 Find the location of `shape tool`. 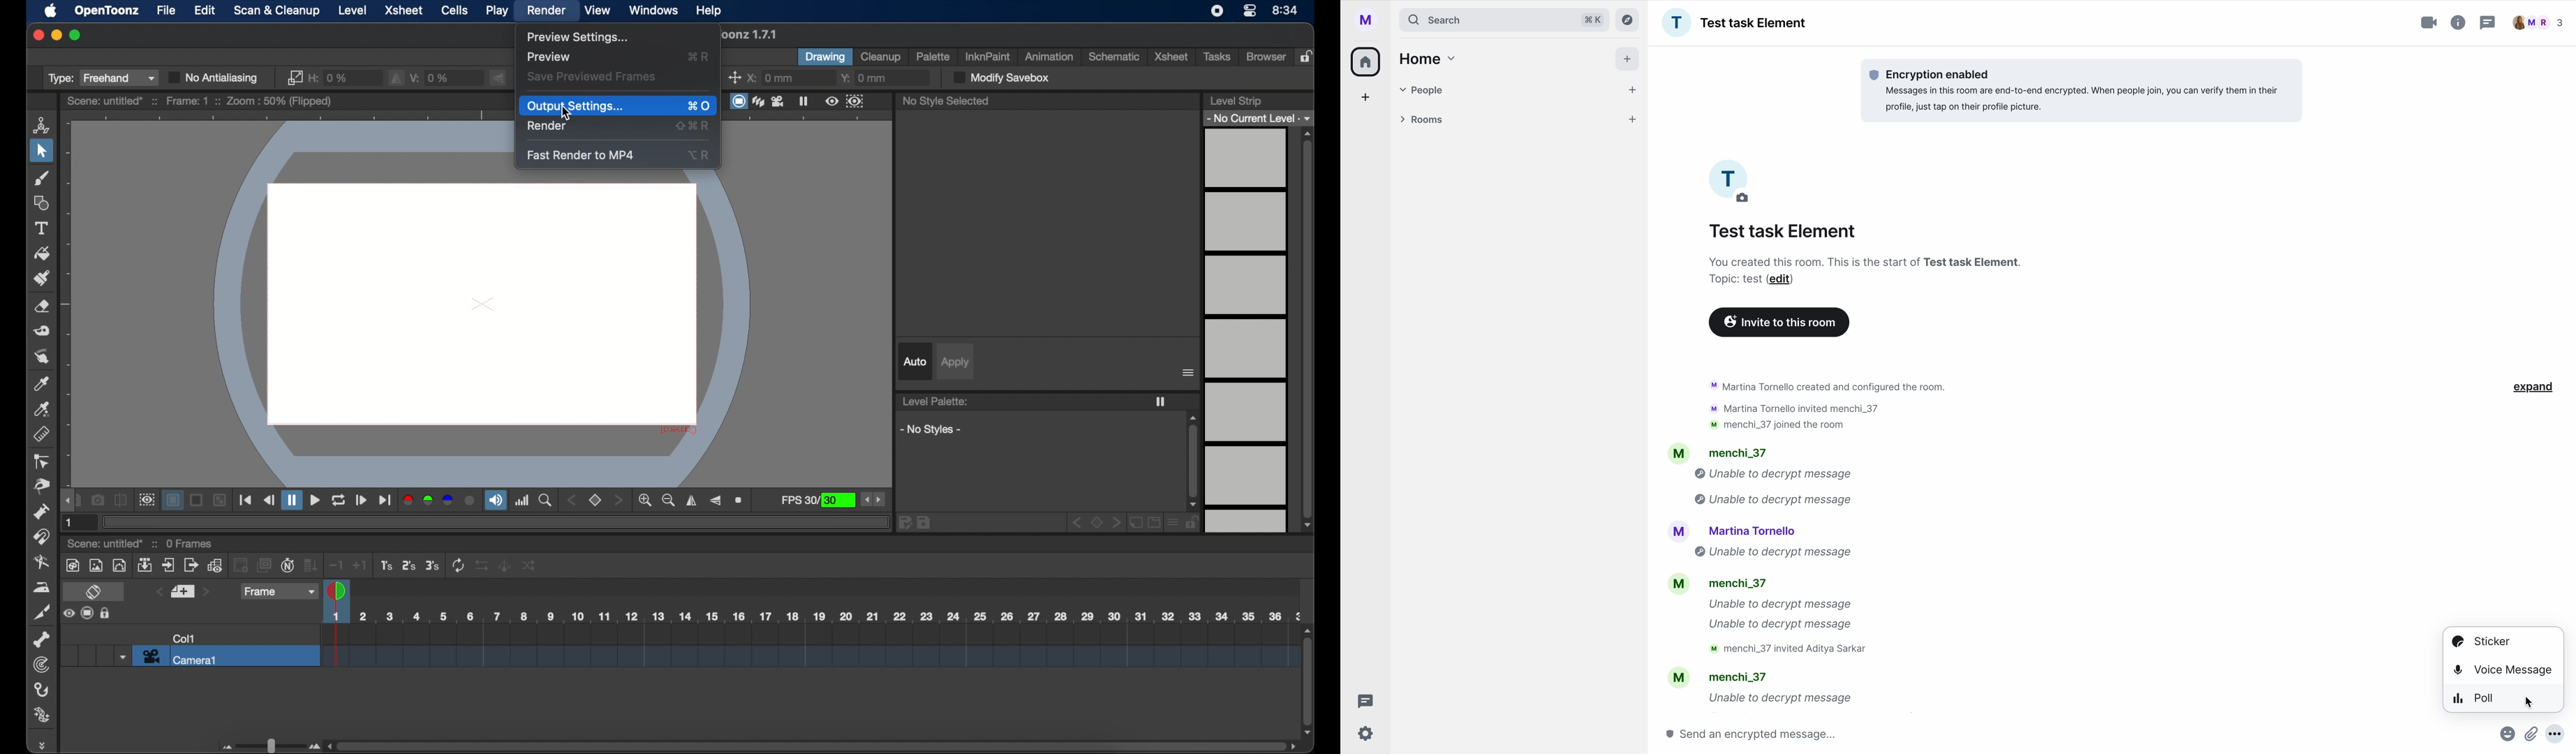

shape tool is located at coordinates (41, 202).